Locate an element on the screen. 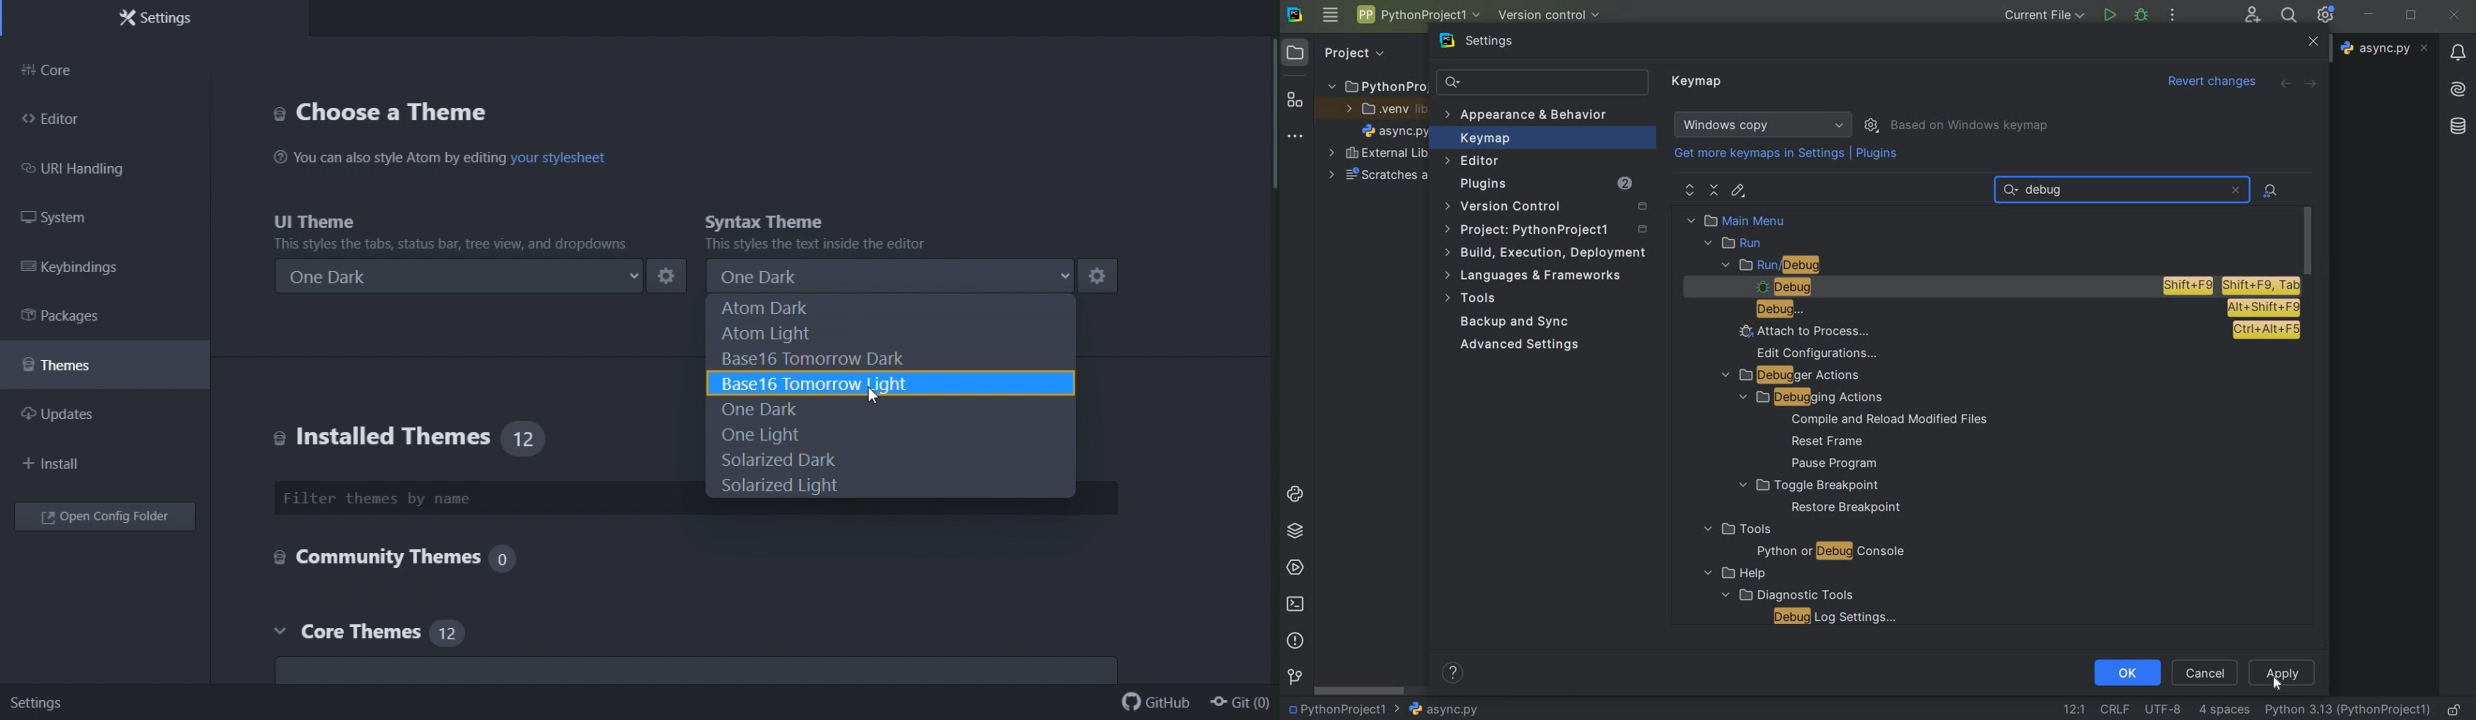 The width and height of the screenshot is (2492, 728). advanced settings is located at coordinates (1517, 345).